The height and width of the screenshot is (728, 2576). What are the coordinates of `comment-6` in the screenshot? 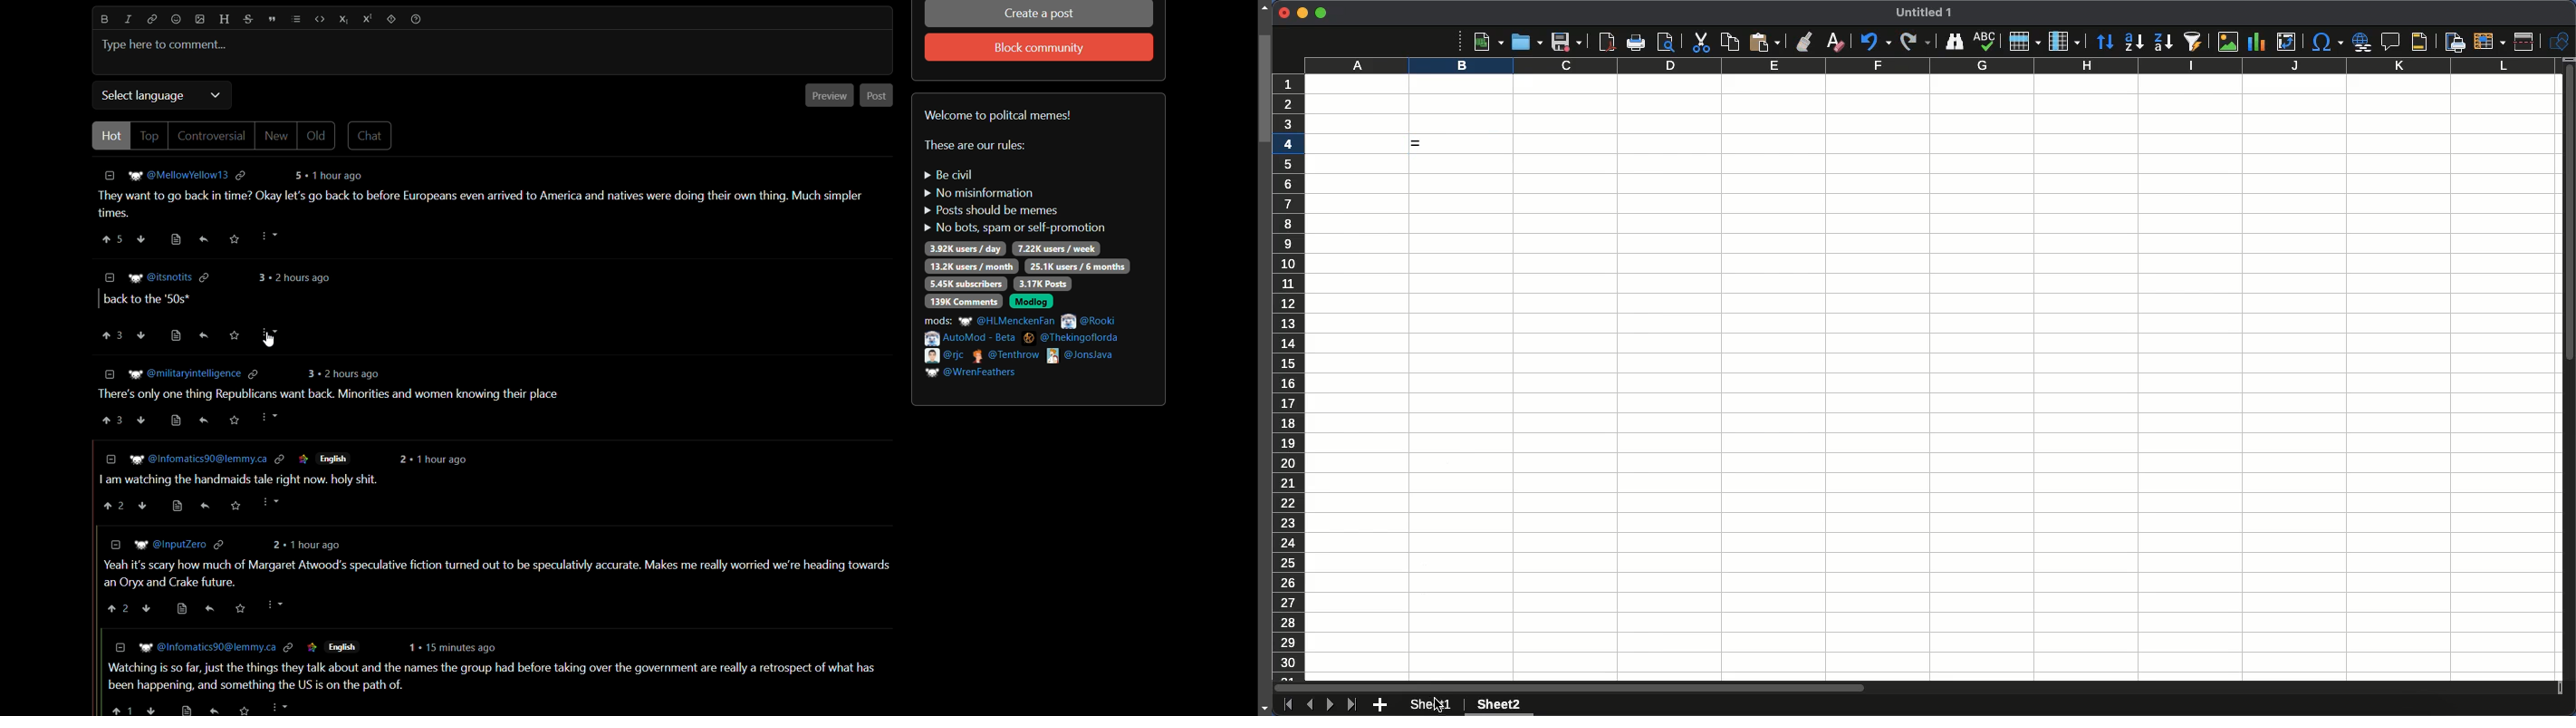 It's located at (488, 679).